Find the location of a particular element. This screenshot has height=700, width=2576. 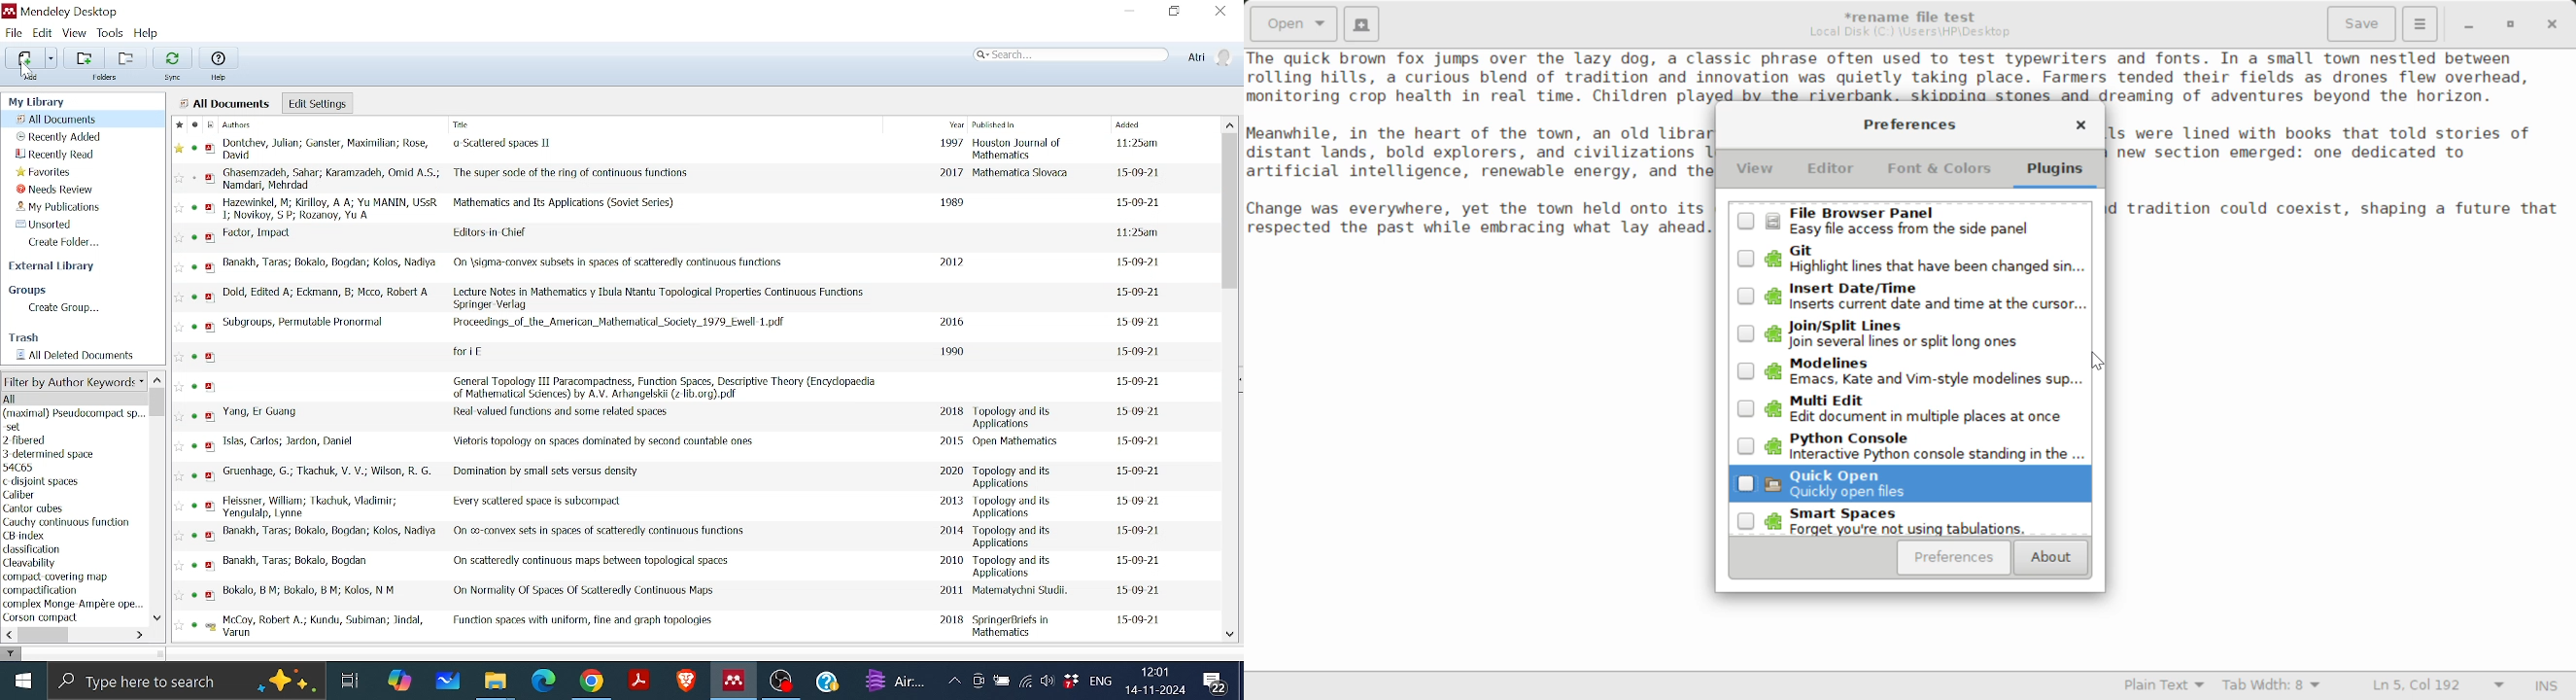

Search is located at coordinates (1071, 53).